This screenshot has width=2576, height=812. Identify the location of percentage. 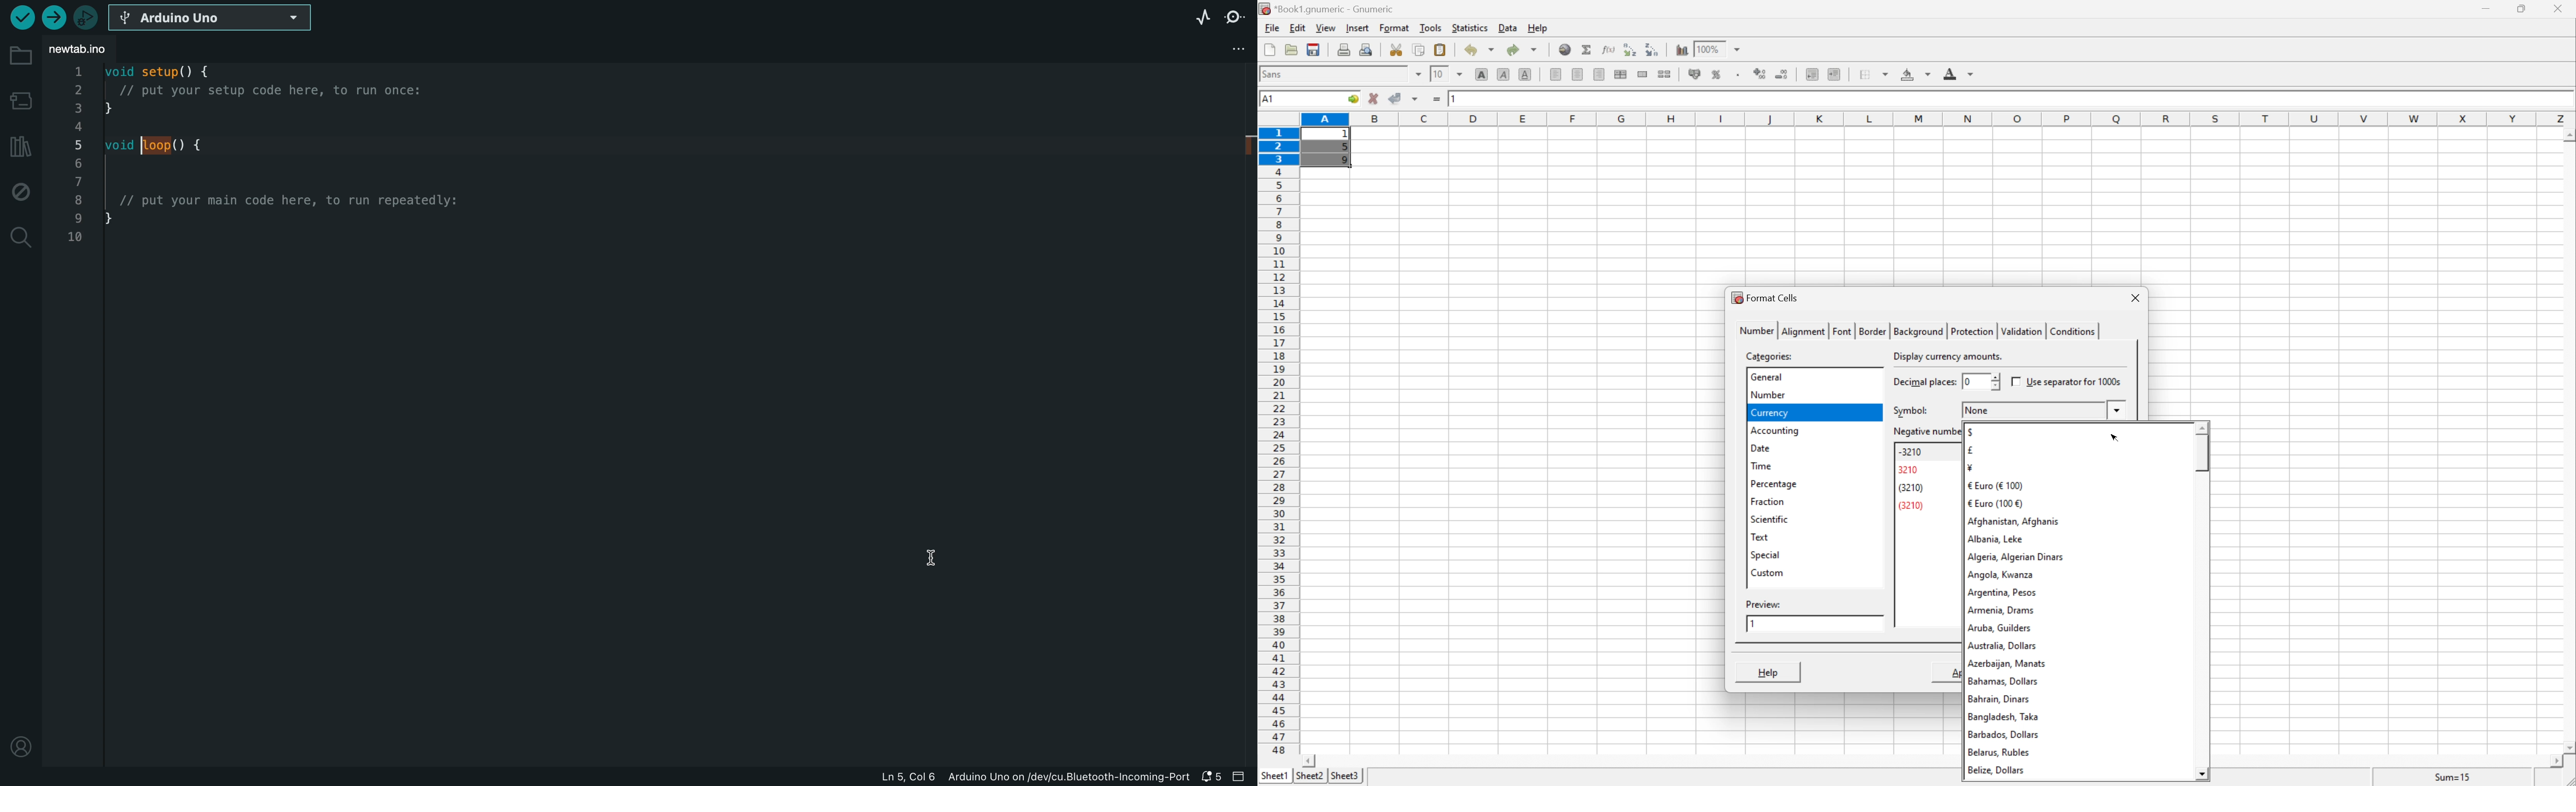
(1774, 483).